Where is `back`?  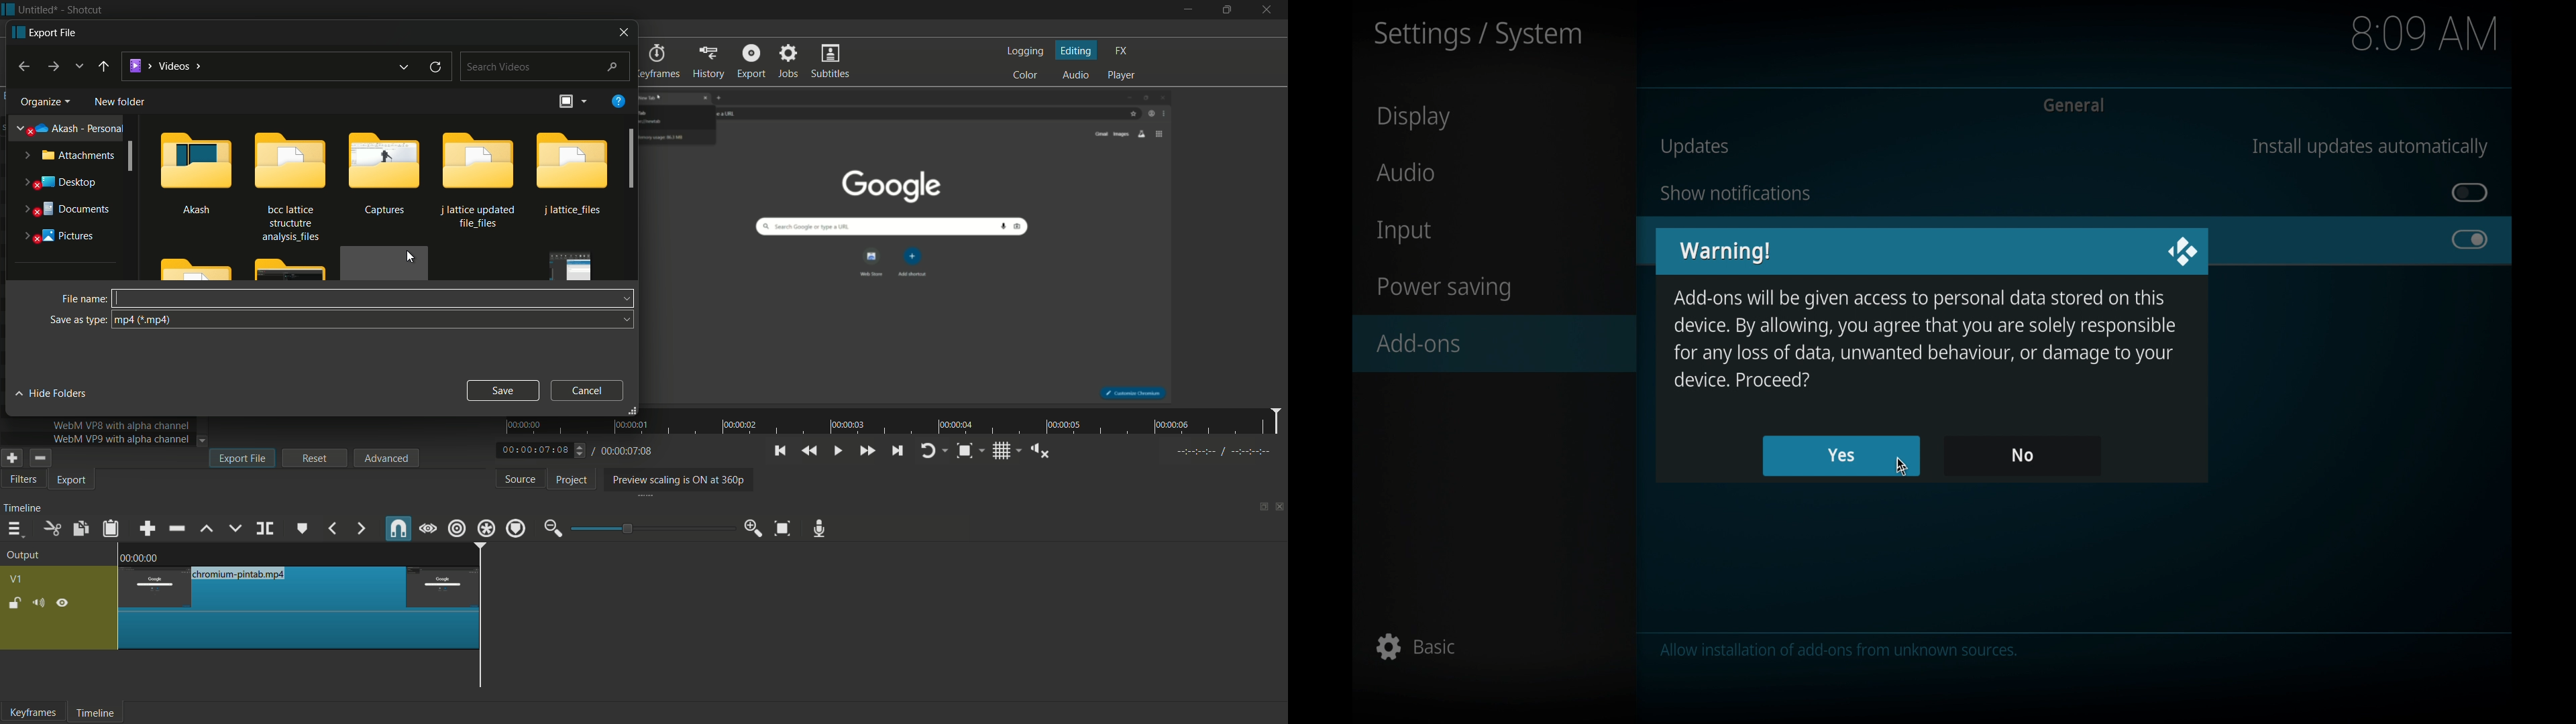
back is located at coordinates (103, 66).